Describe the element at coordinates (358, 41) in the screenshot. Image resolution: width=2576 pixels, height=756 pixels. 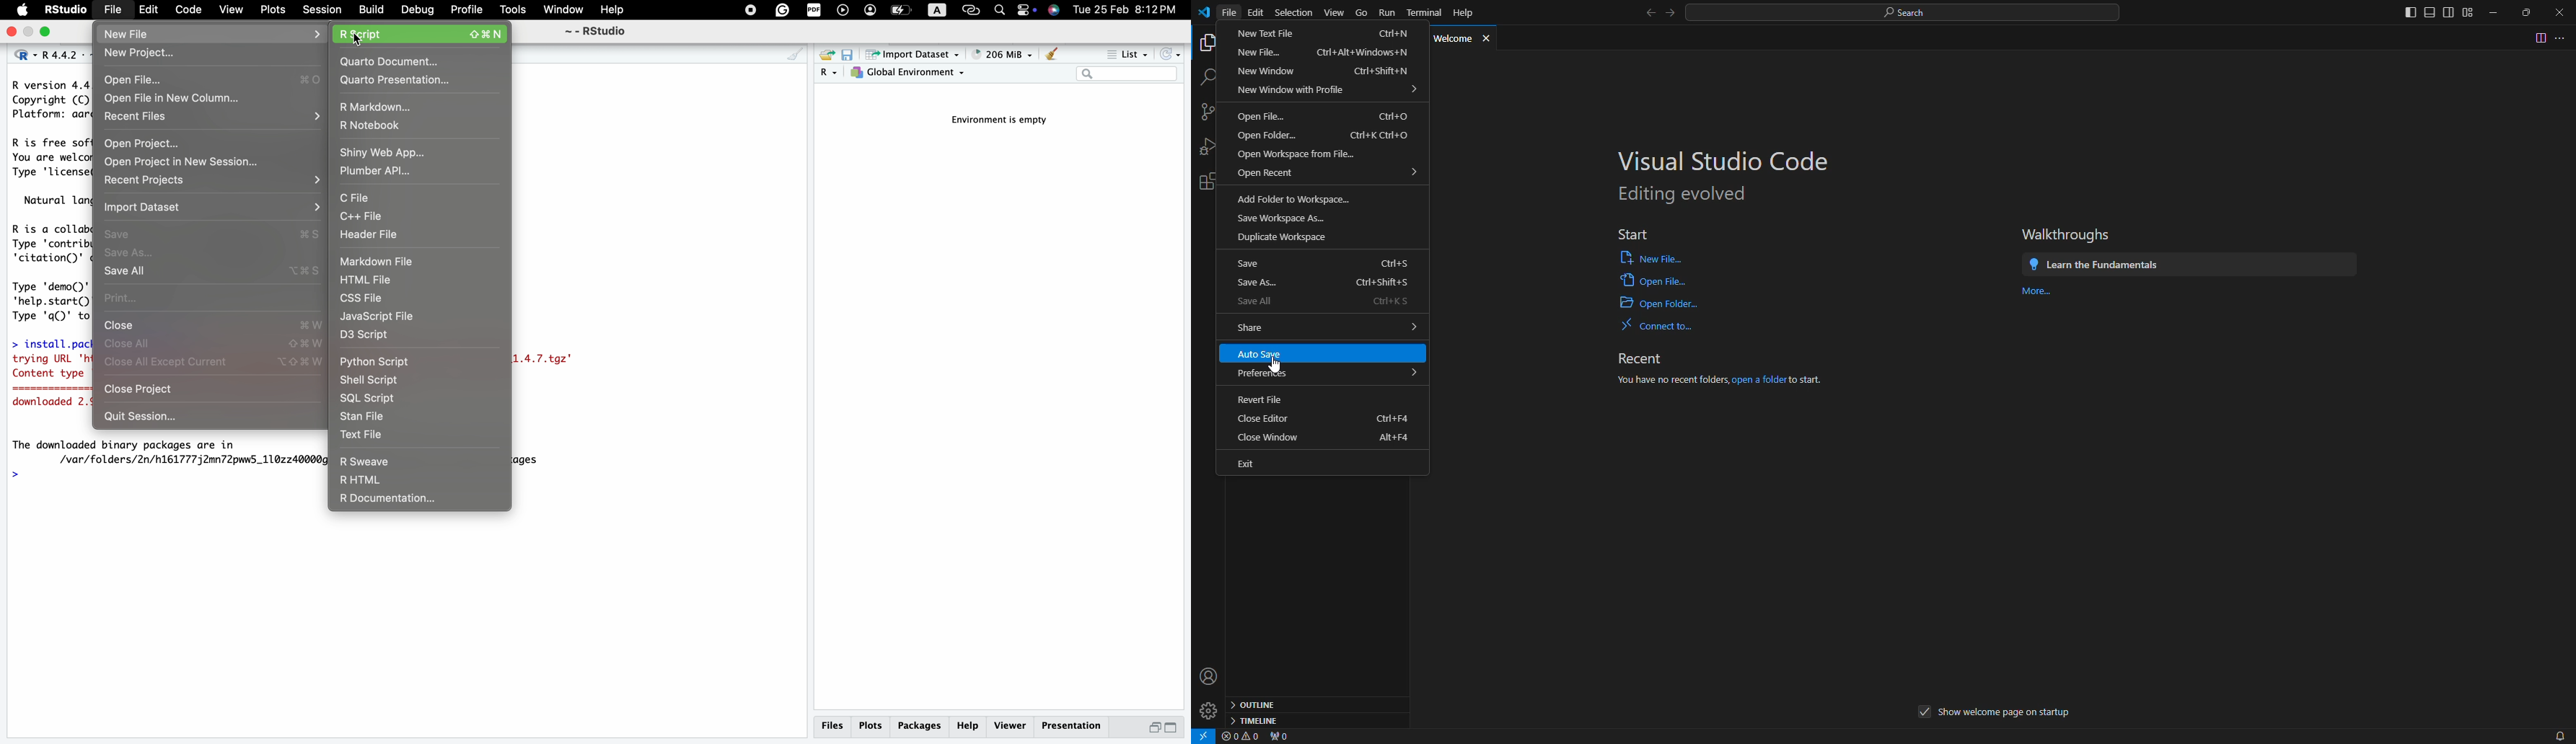
I see `cursor` at that location.